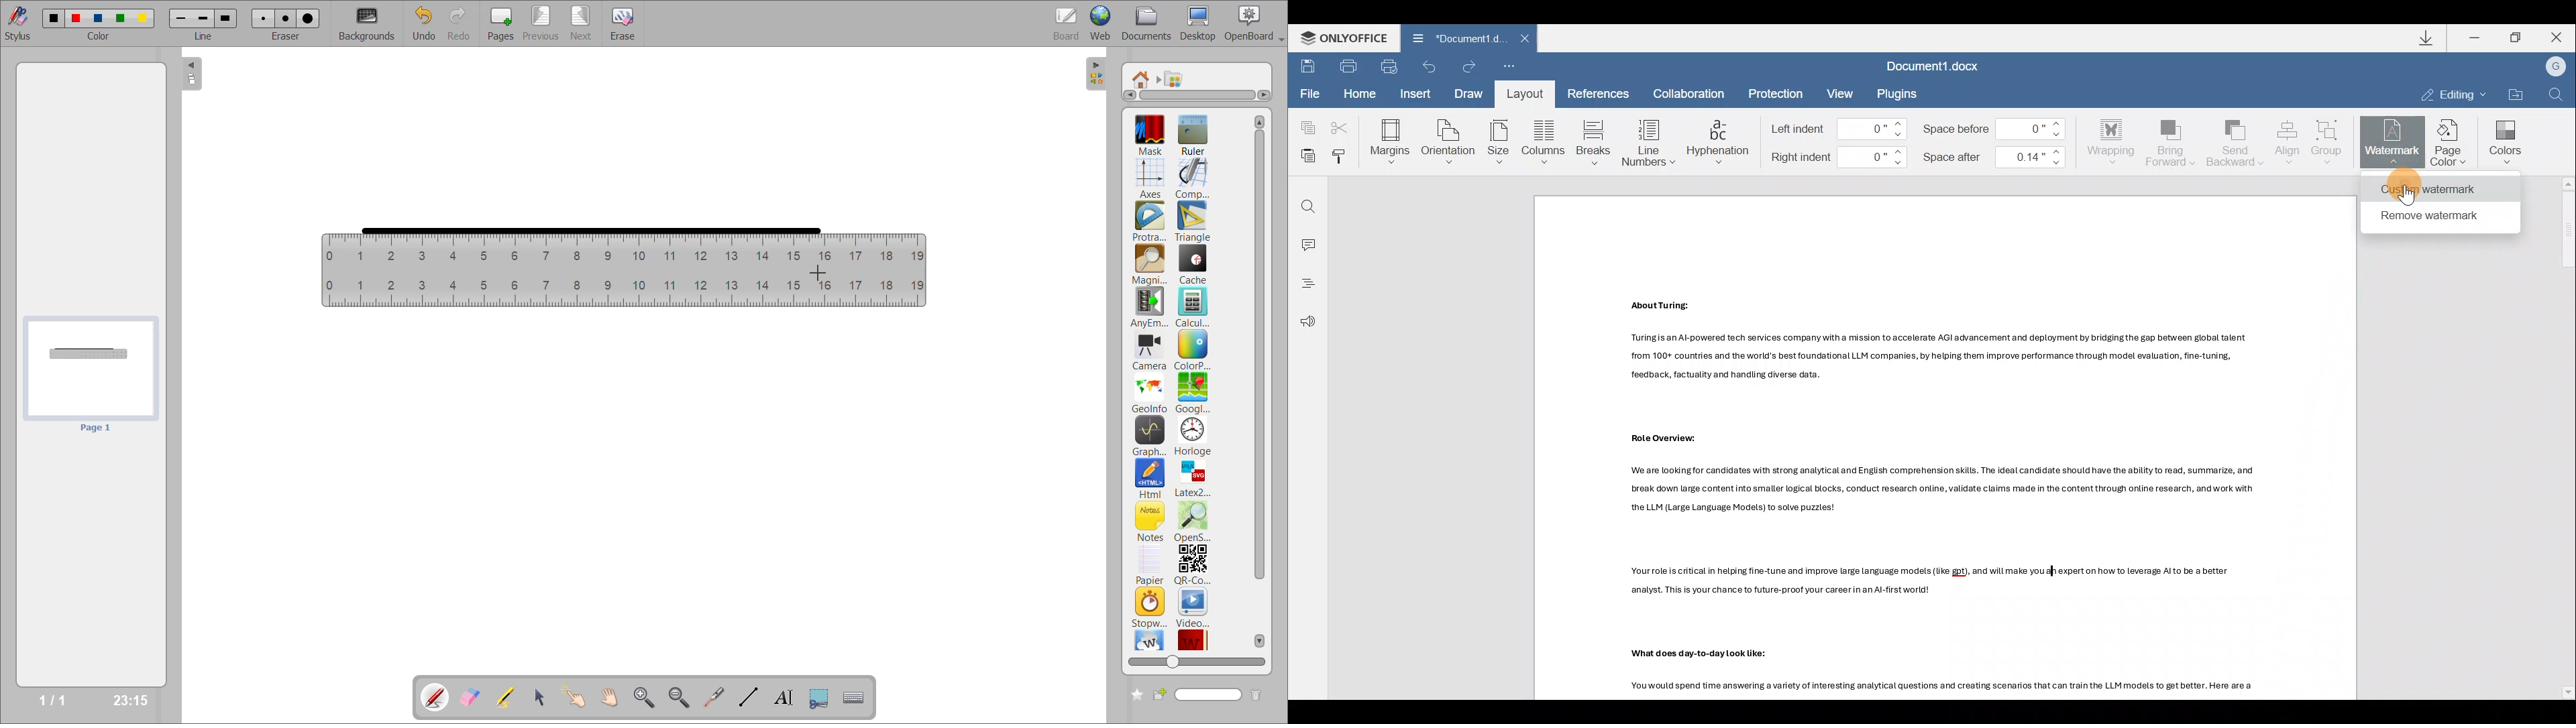  I want to click on Close, so click(2555, 38).